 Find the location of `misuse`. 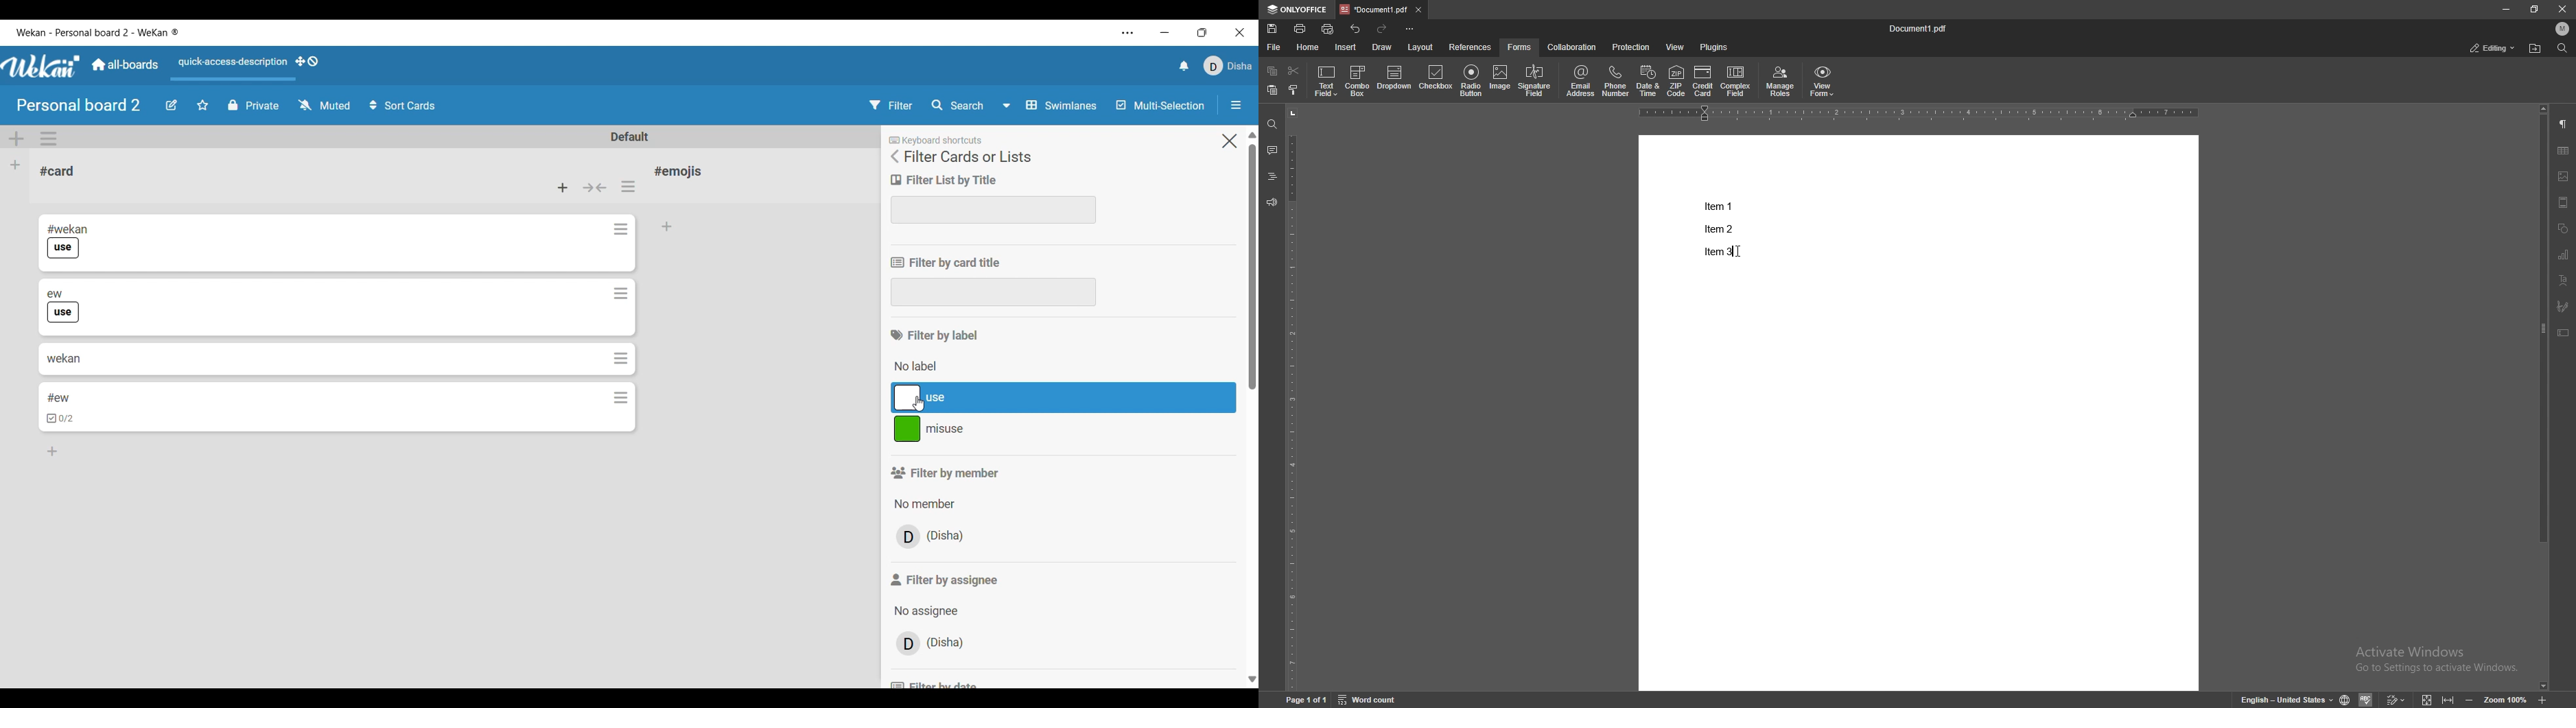

misuse is located at coordinates (1007, 432).